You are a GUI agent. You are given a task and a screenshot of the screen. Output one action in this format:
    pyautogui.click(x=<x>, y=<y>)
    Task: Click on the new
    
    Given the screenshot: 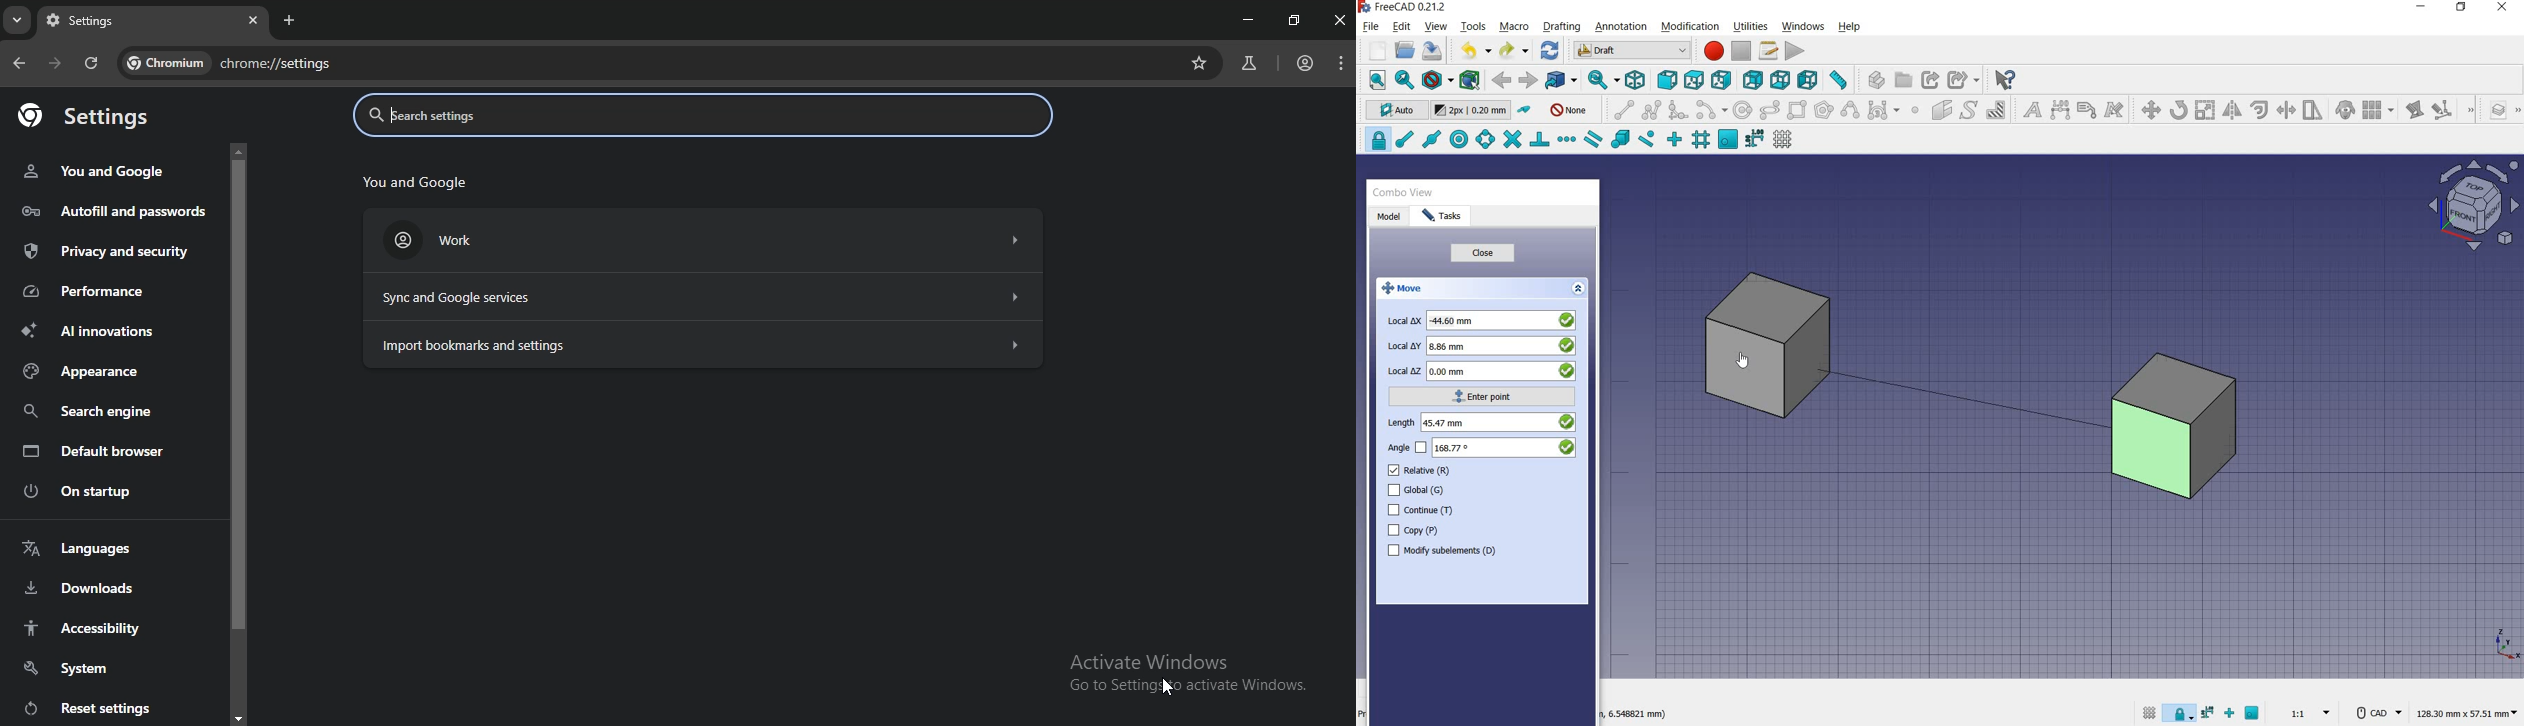 What is the action you would take?
    pyautogui.click(x=1373, y=51)
    